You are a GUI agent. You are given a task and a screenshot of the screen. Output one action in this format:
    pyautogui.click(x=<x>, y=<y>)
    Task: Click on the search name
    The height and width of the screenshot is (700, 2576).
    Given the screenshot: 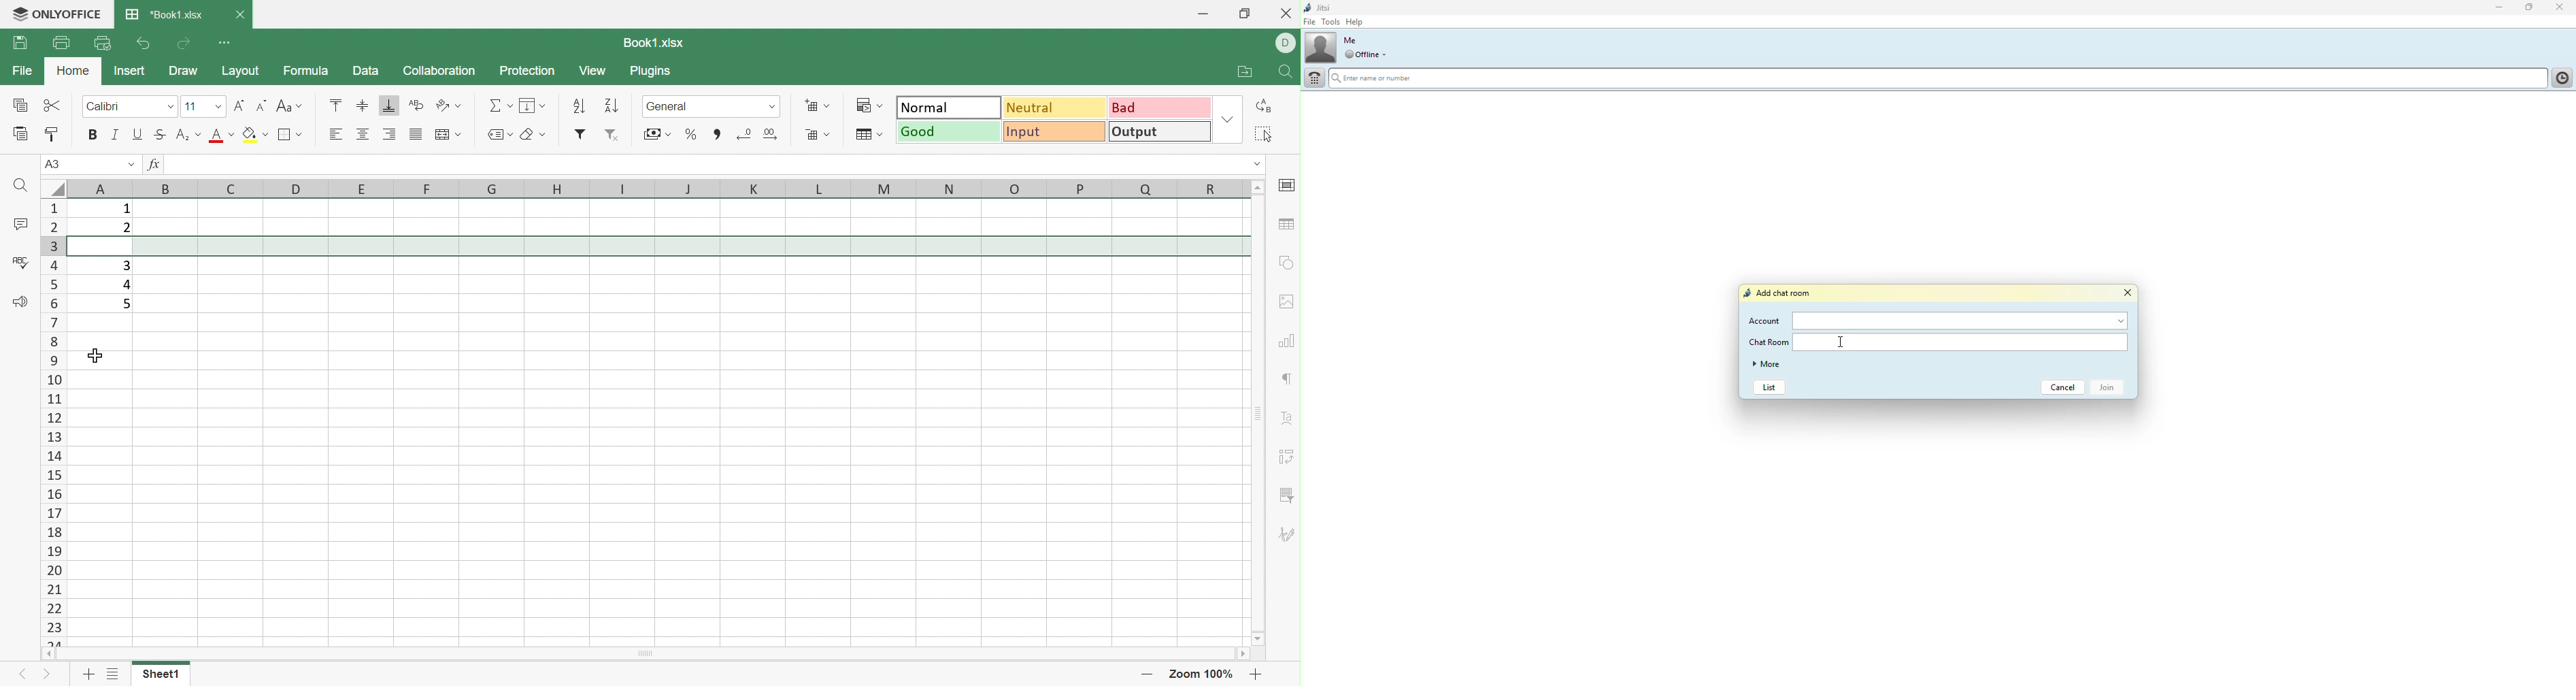 What is the action you would take?
    pyautogui.click(x=1935, y=77)
    